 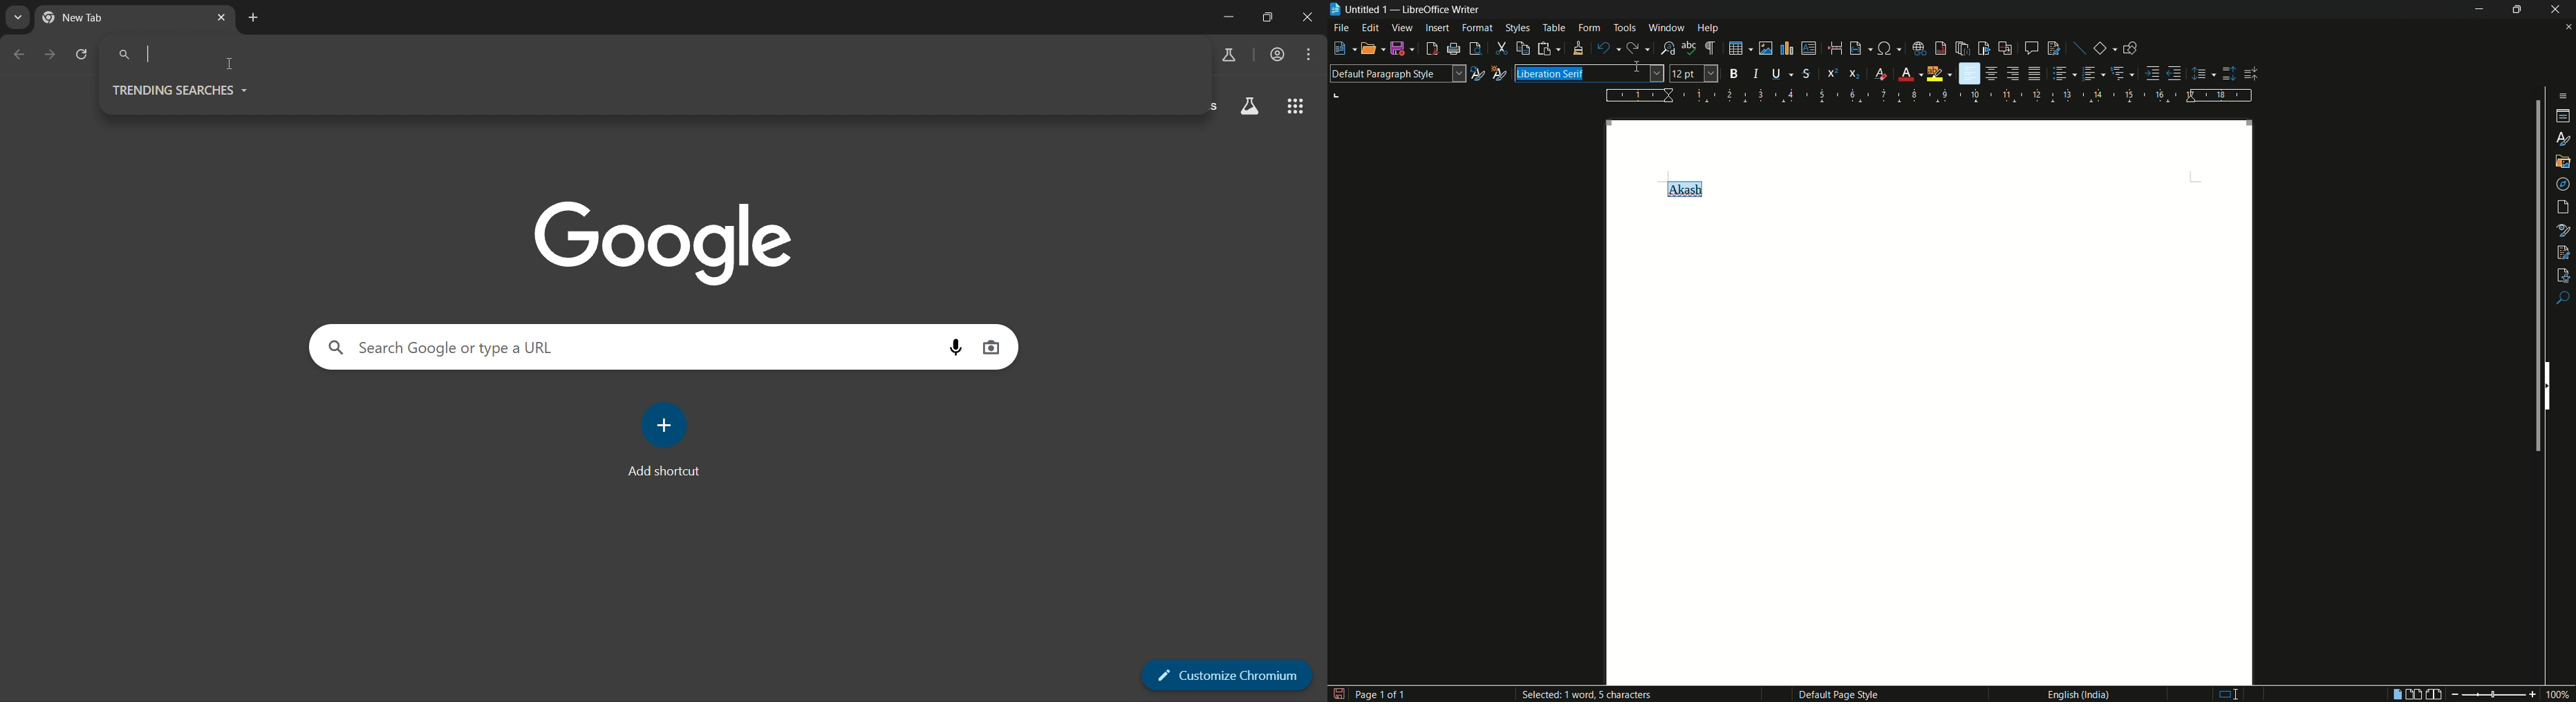 What do you see at coordinates (1502, 49) in the screenshot?
I see `cut` at bounding box center [1502, 49].